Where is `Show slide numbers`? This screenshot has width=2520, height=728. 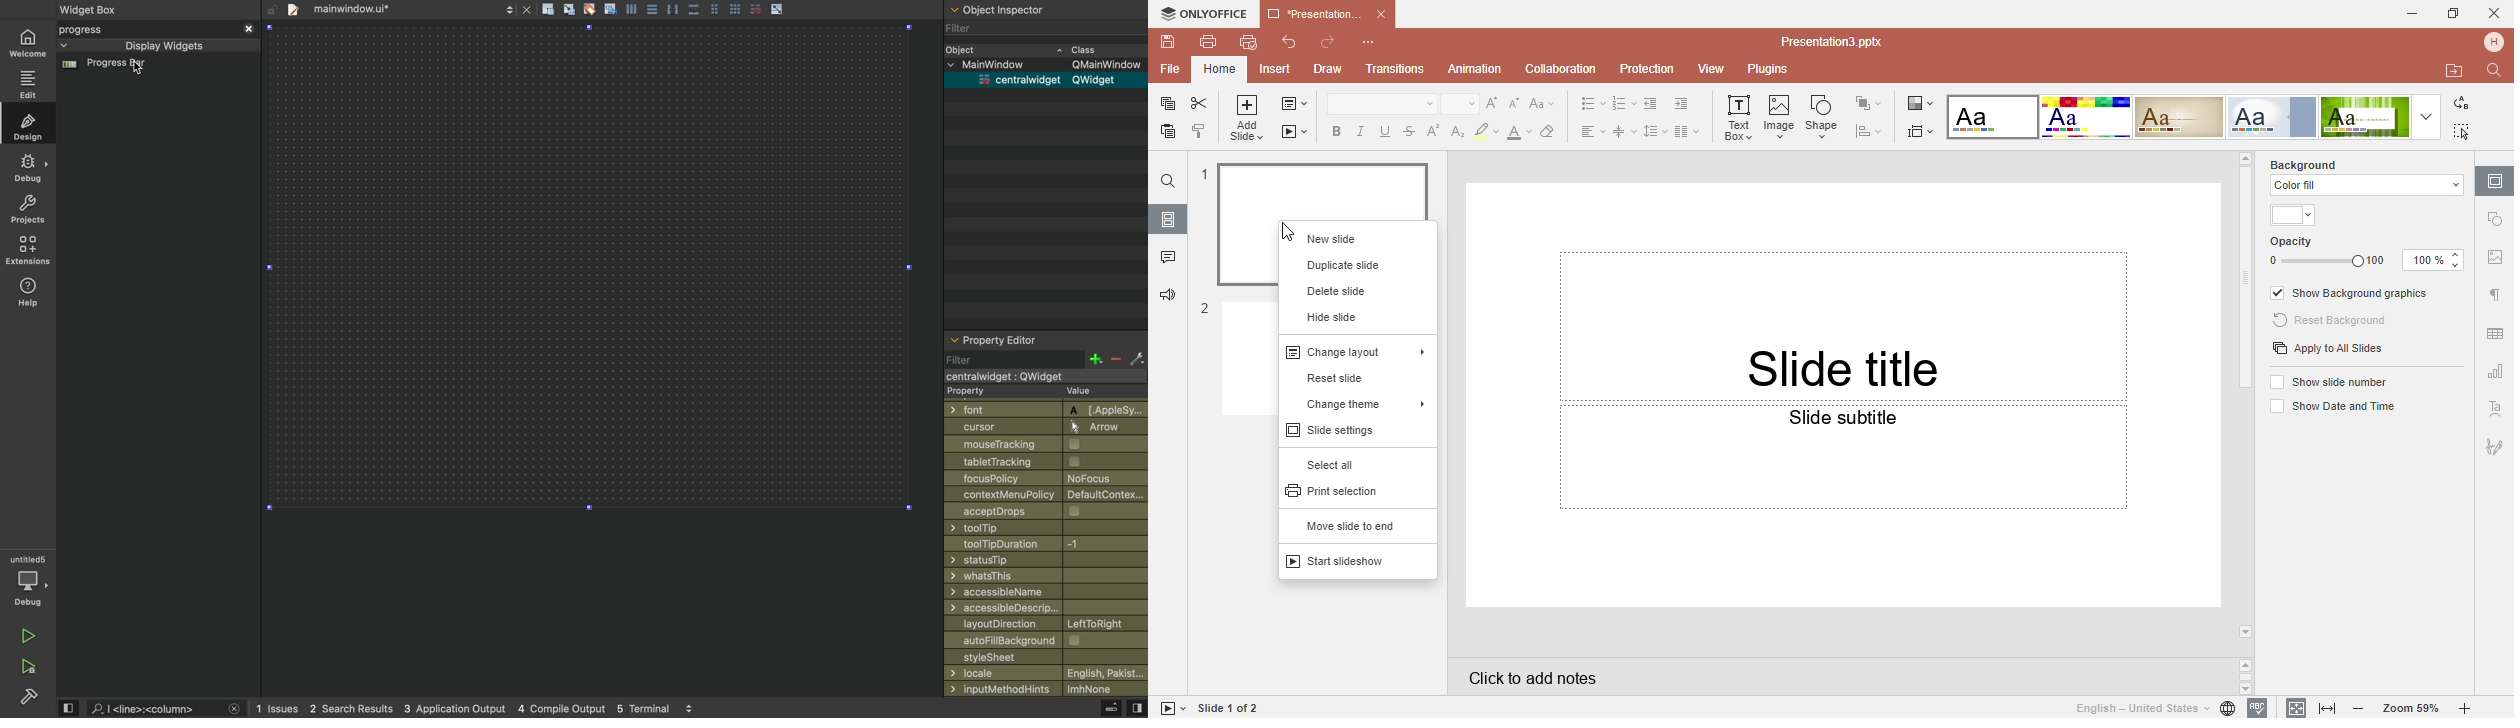
Show slide numbers is located at coordinates (2332, 381).